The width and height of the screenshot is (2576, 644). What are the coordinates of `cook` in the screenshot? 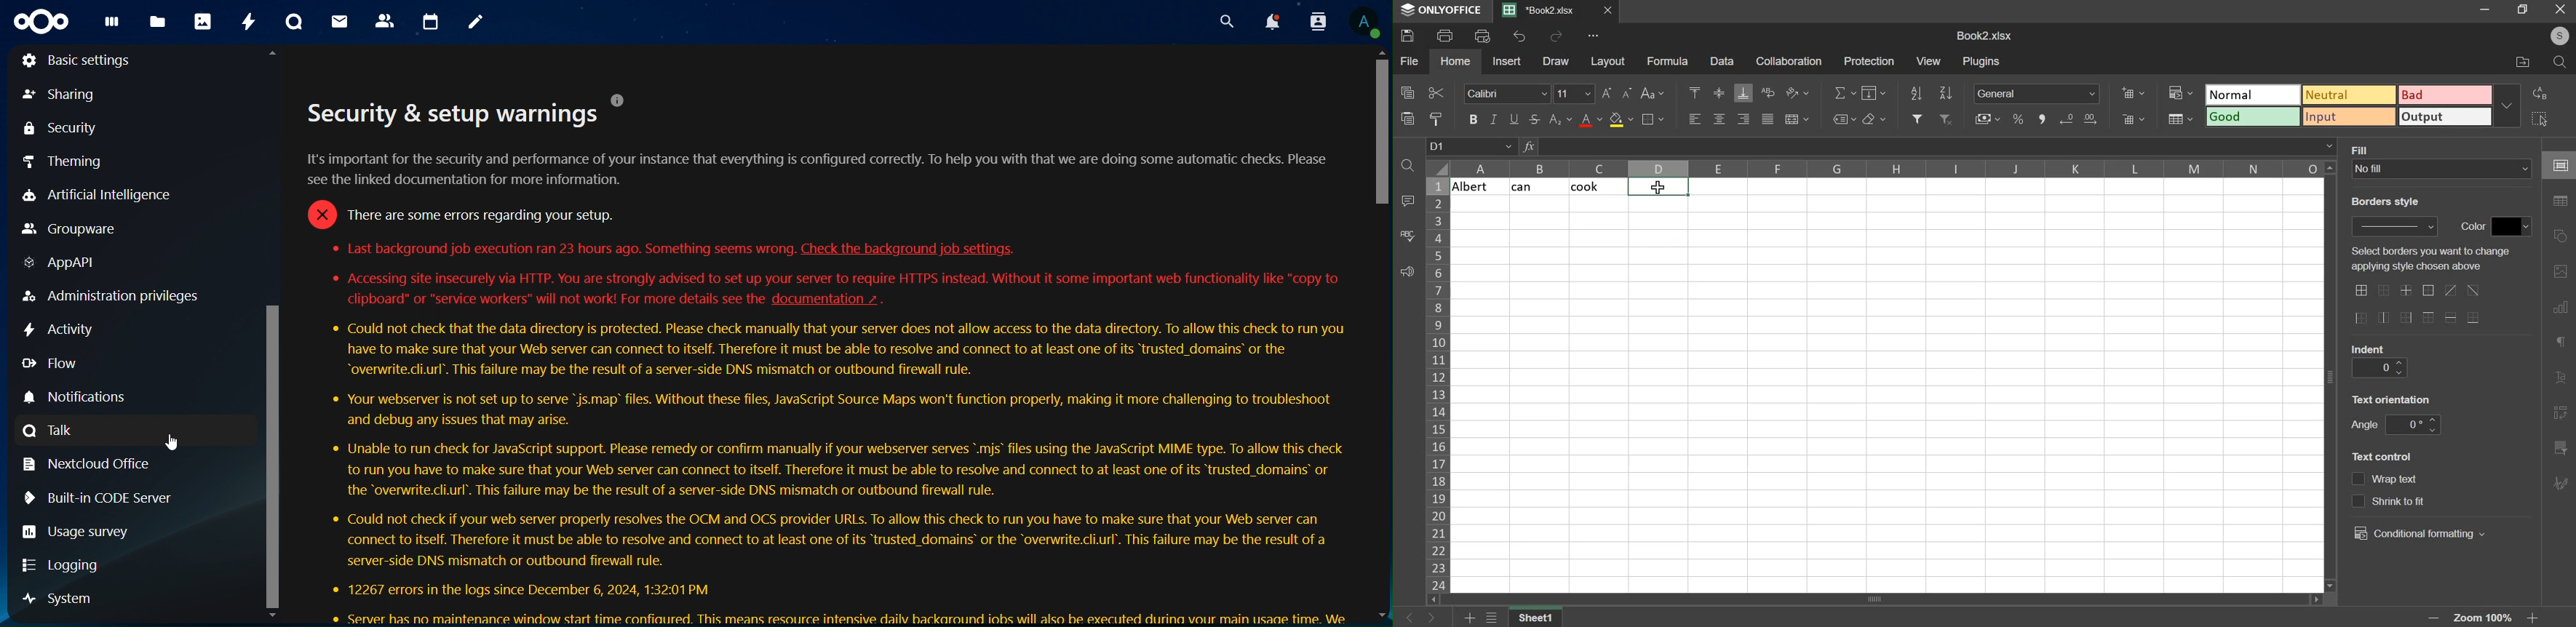 It's located at (1595, 186).